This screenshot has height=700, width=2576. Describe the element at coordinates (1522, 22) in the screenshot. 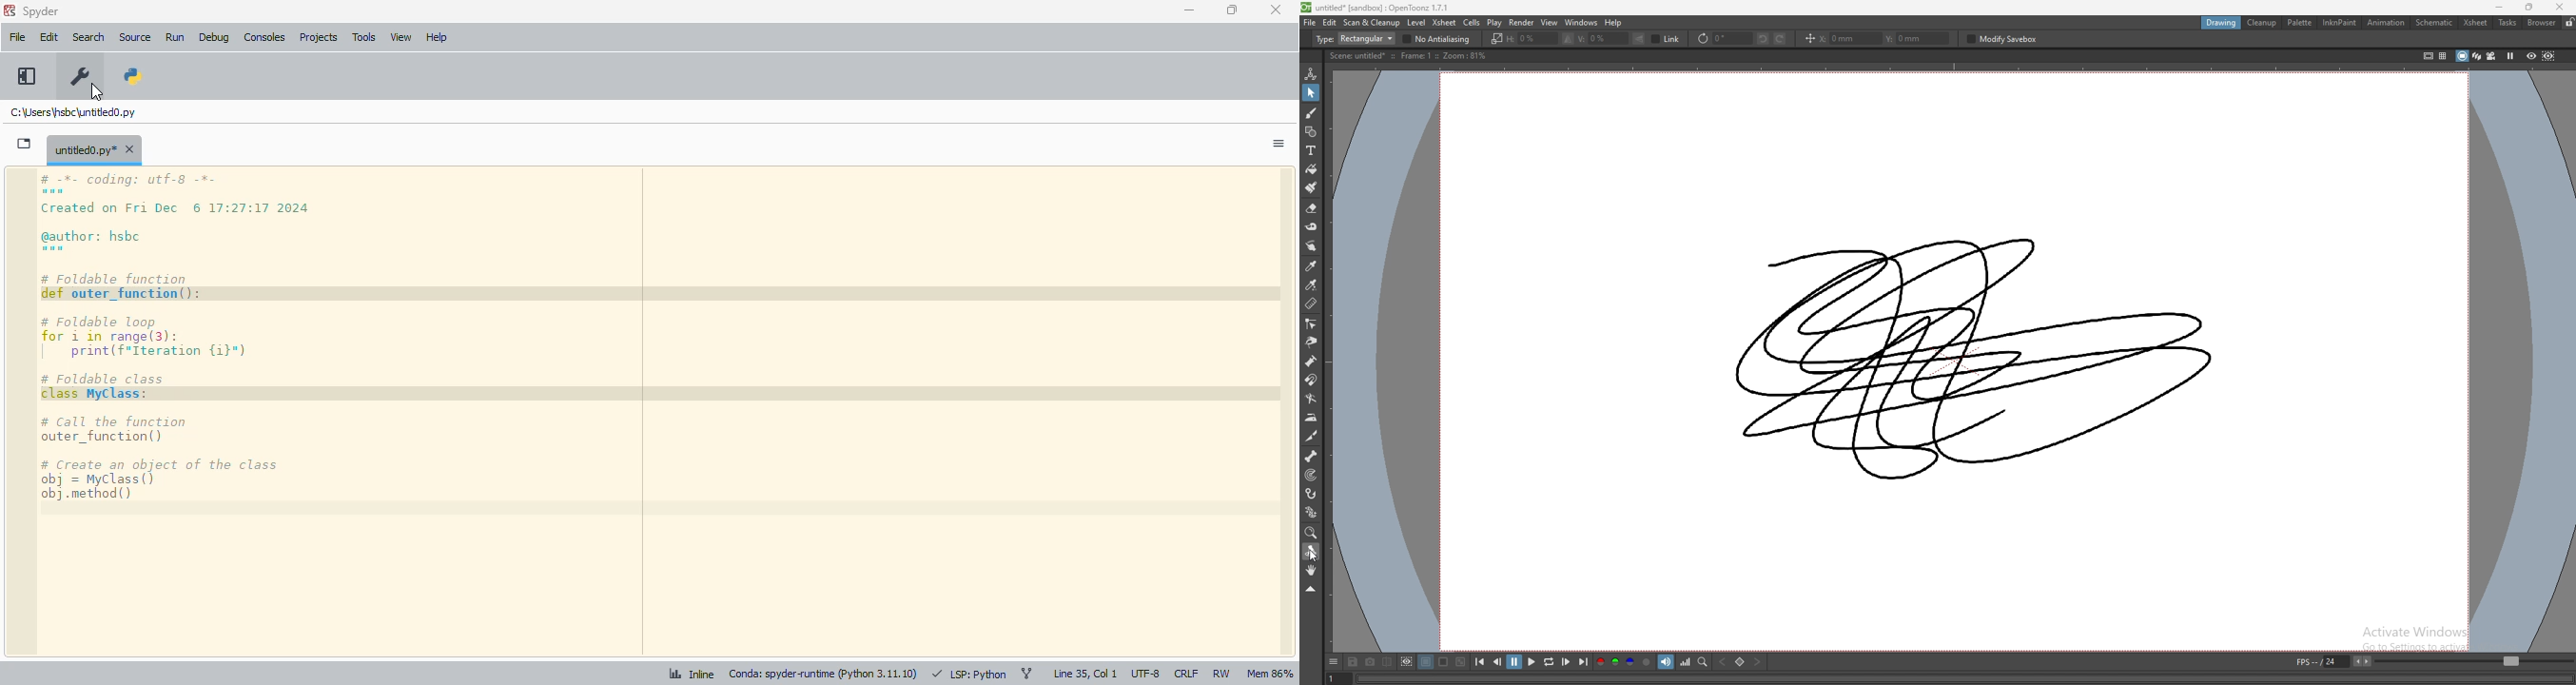

I see `render` at that location.